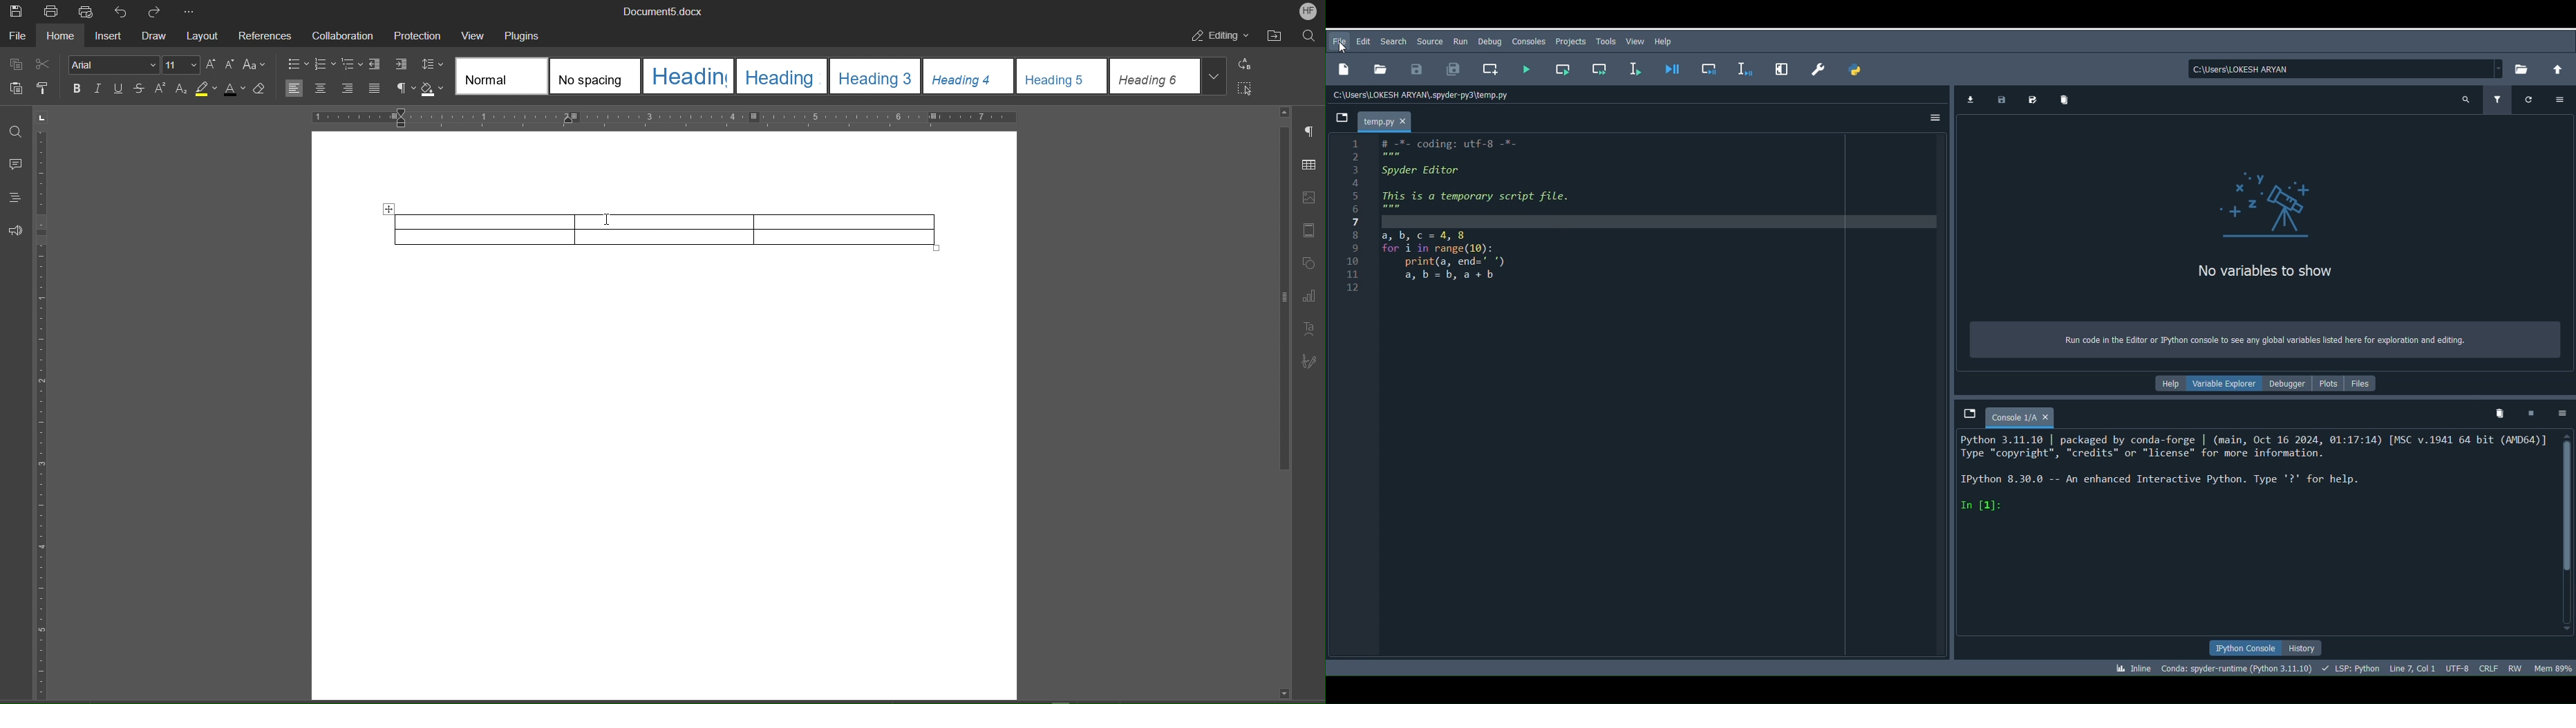  I want to click on Subscript, so click(182, 89).